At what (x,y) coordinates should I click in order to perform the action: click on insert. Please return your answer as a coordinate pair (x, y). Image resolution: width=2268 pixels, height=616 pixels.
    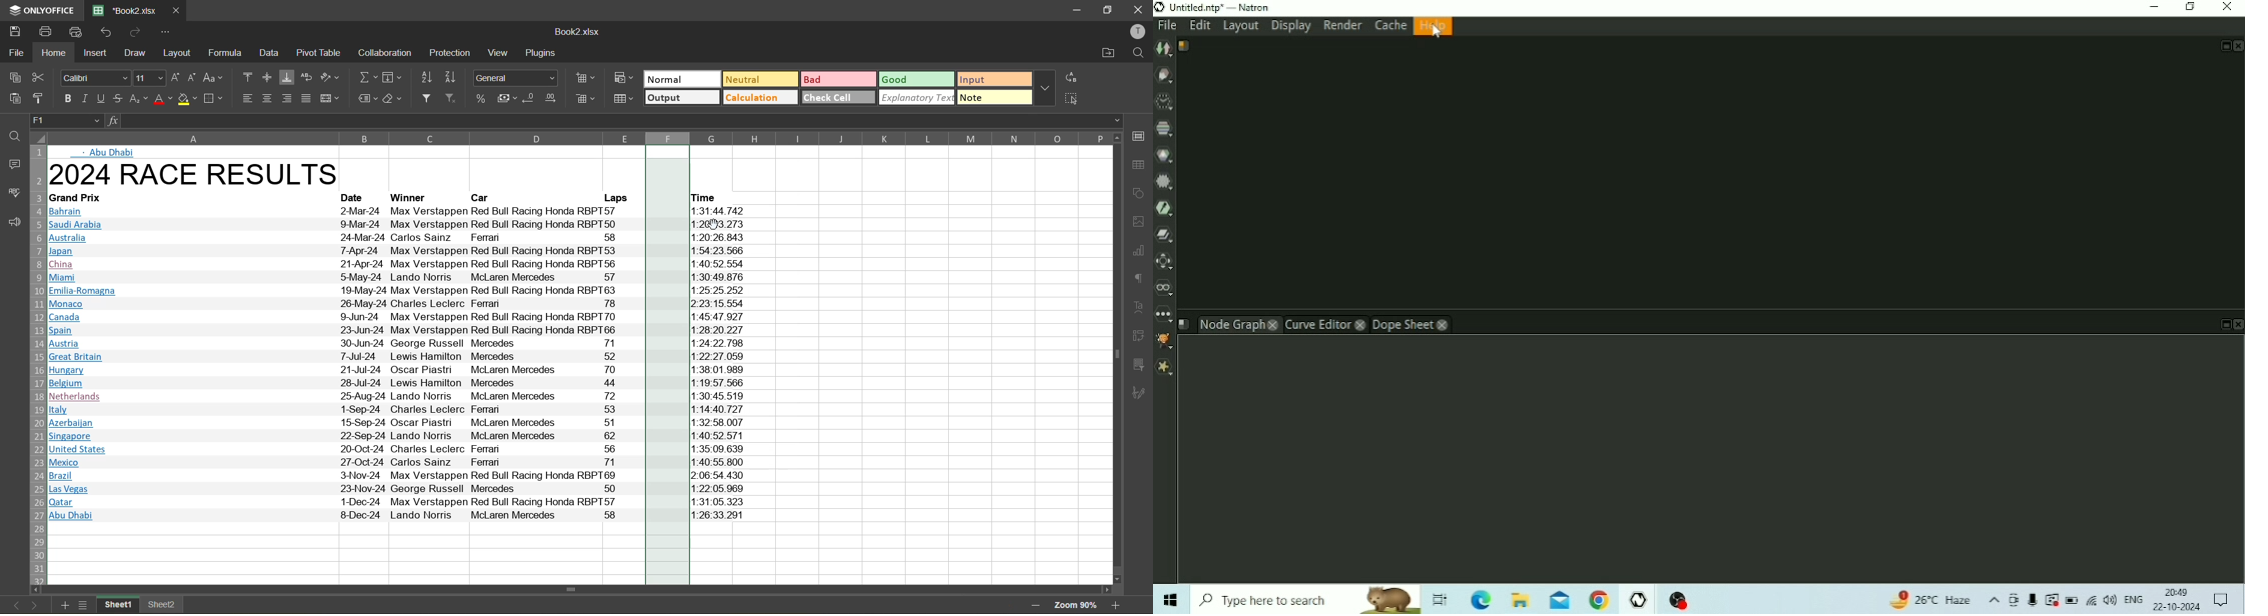
    Looking at the image, I should click on (93, 53).